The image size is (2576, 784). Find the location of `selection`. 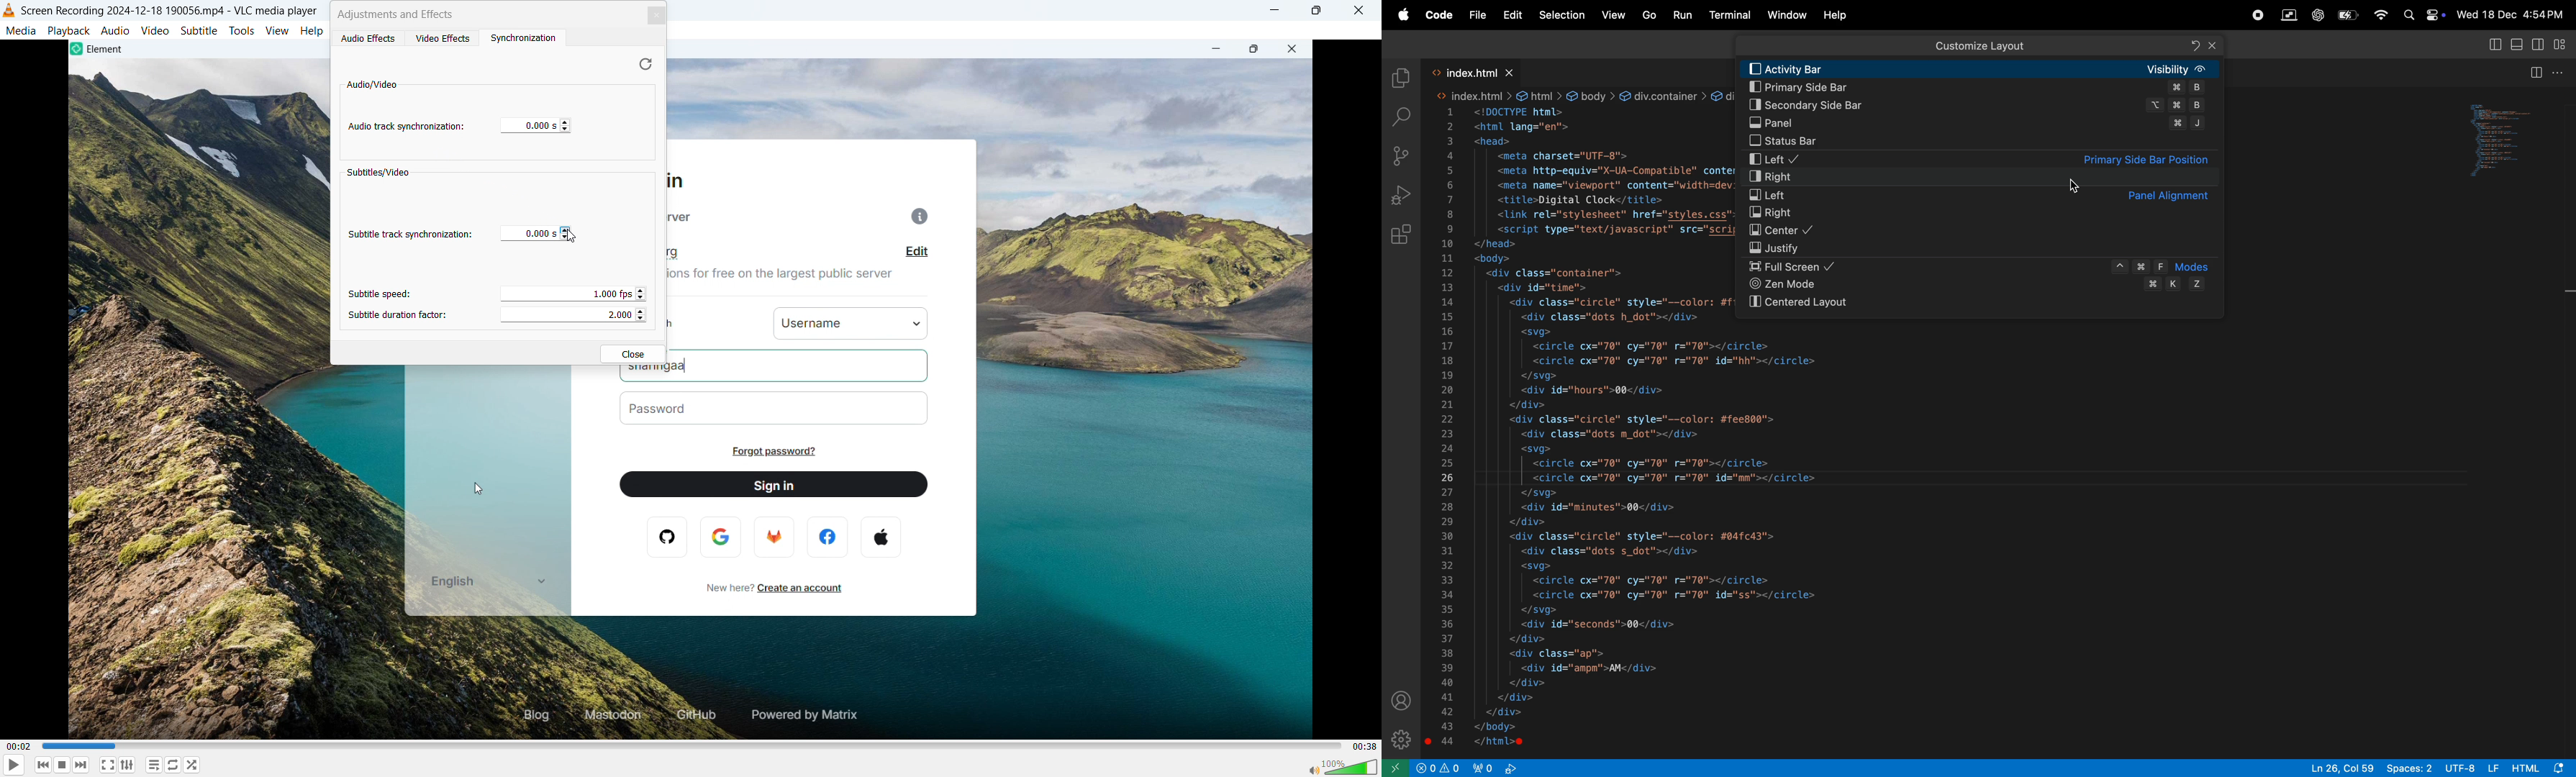

selection is located at coordinates (1562, 15).